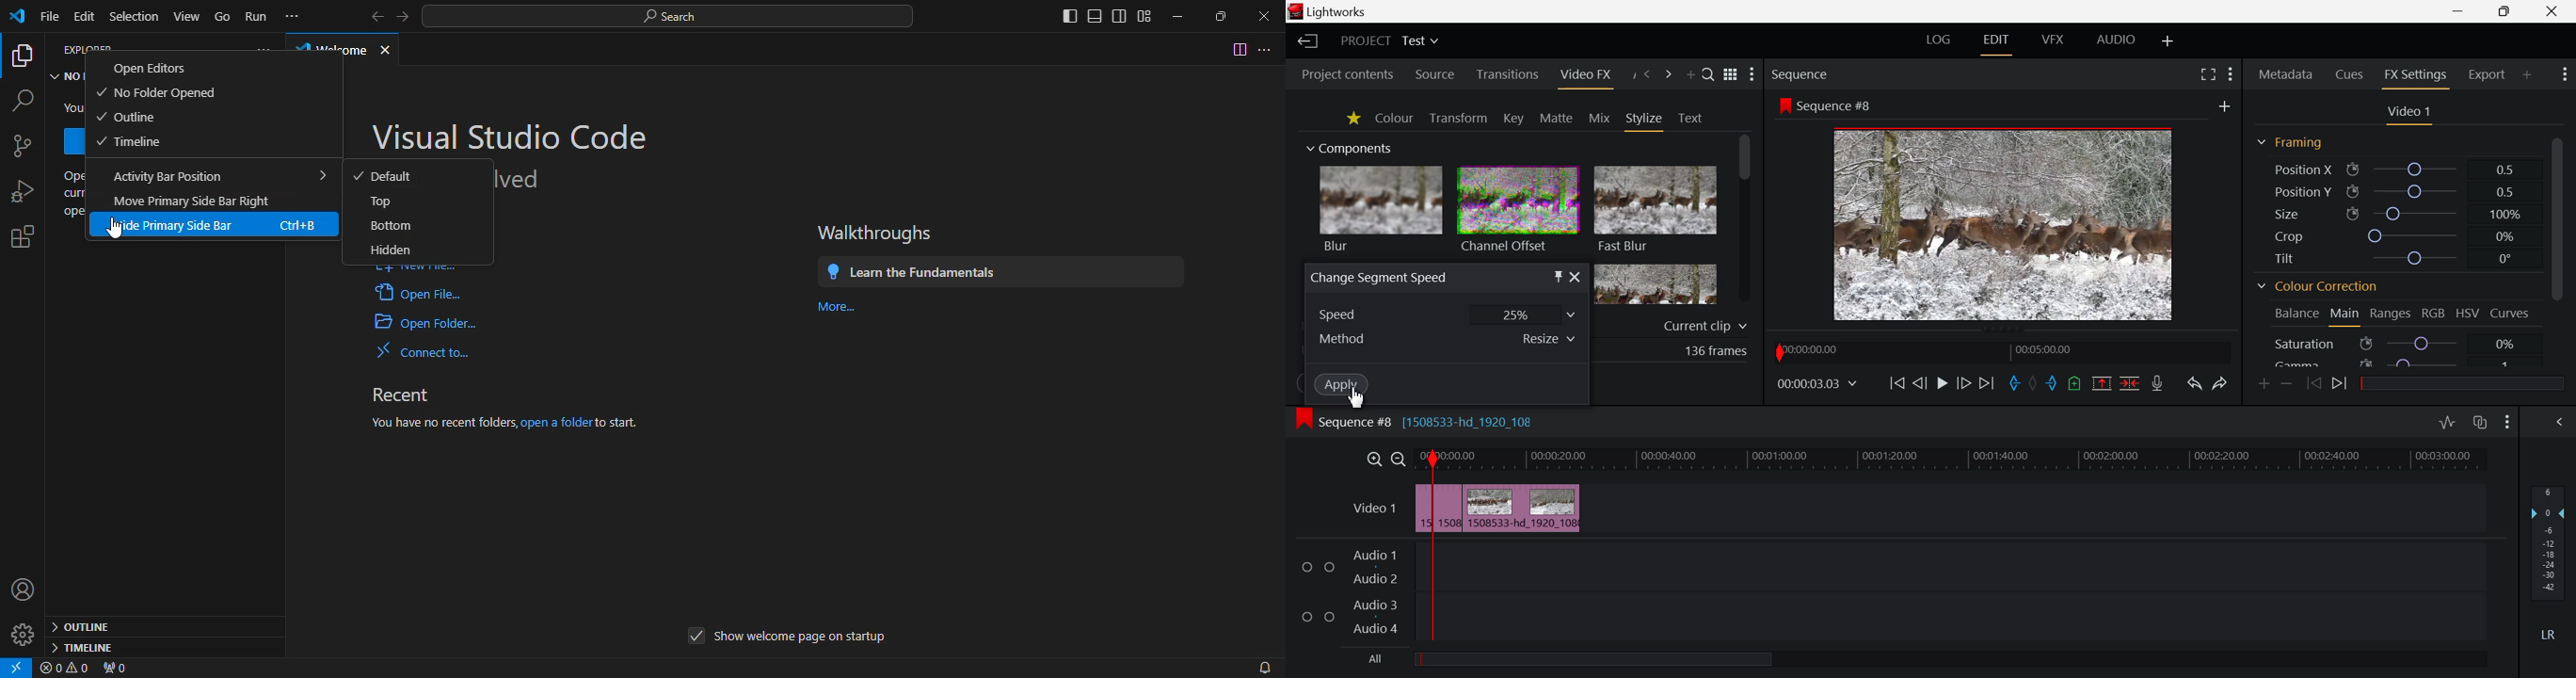 This screenshot has width=2576, height=700. Describe the element at coordinates (2019, 222) in the screenshot. I see `Preview at Stop` at that location.